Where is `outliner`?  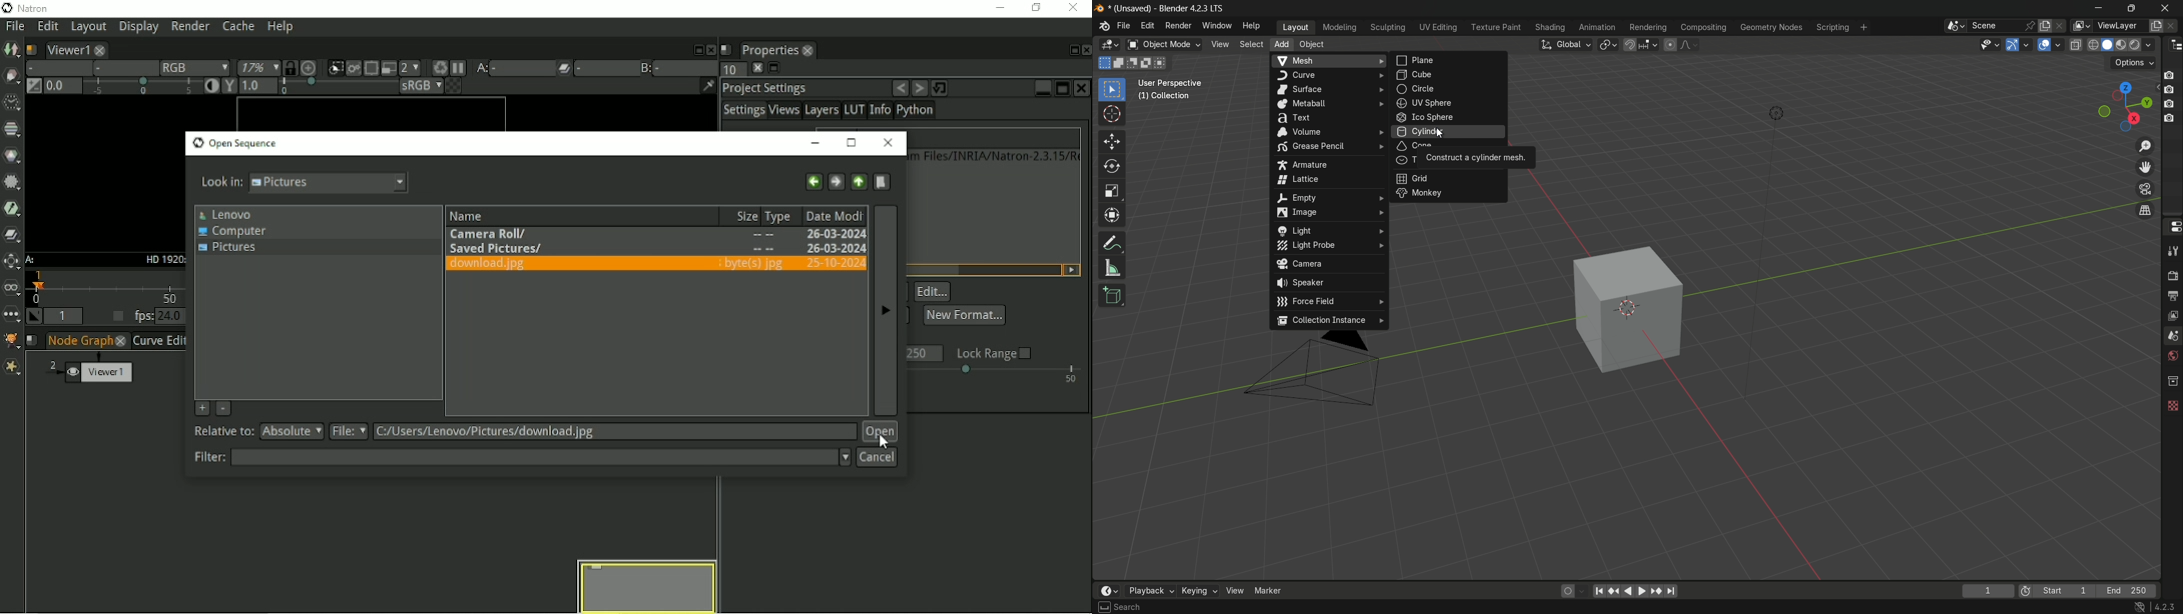
outliner is located at coordinates (2174, 45).